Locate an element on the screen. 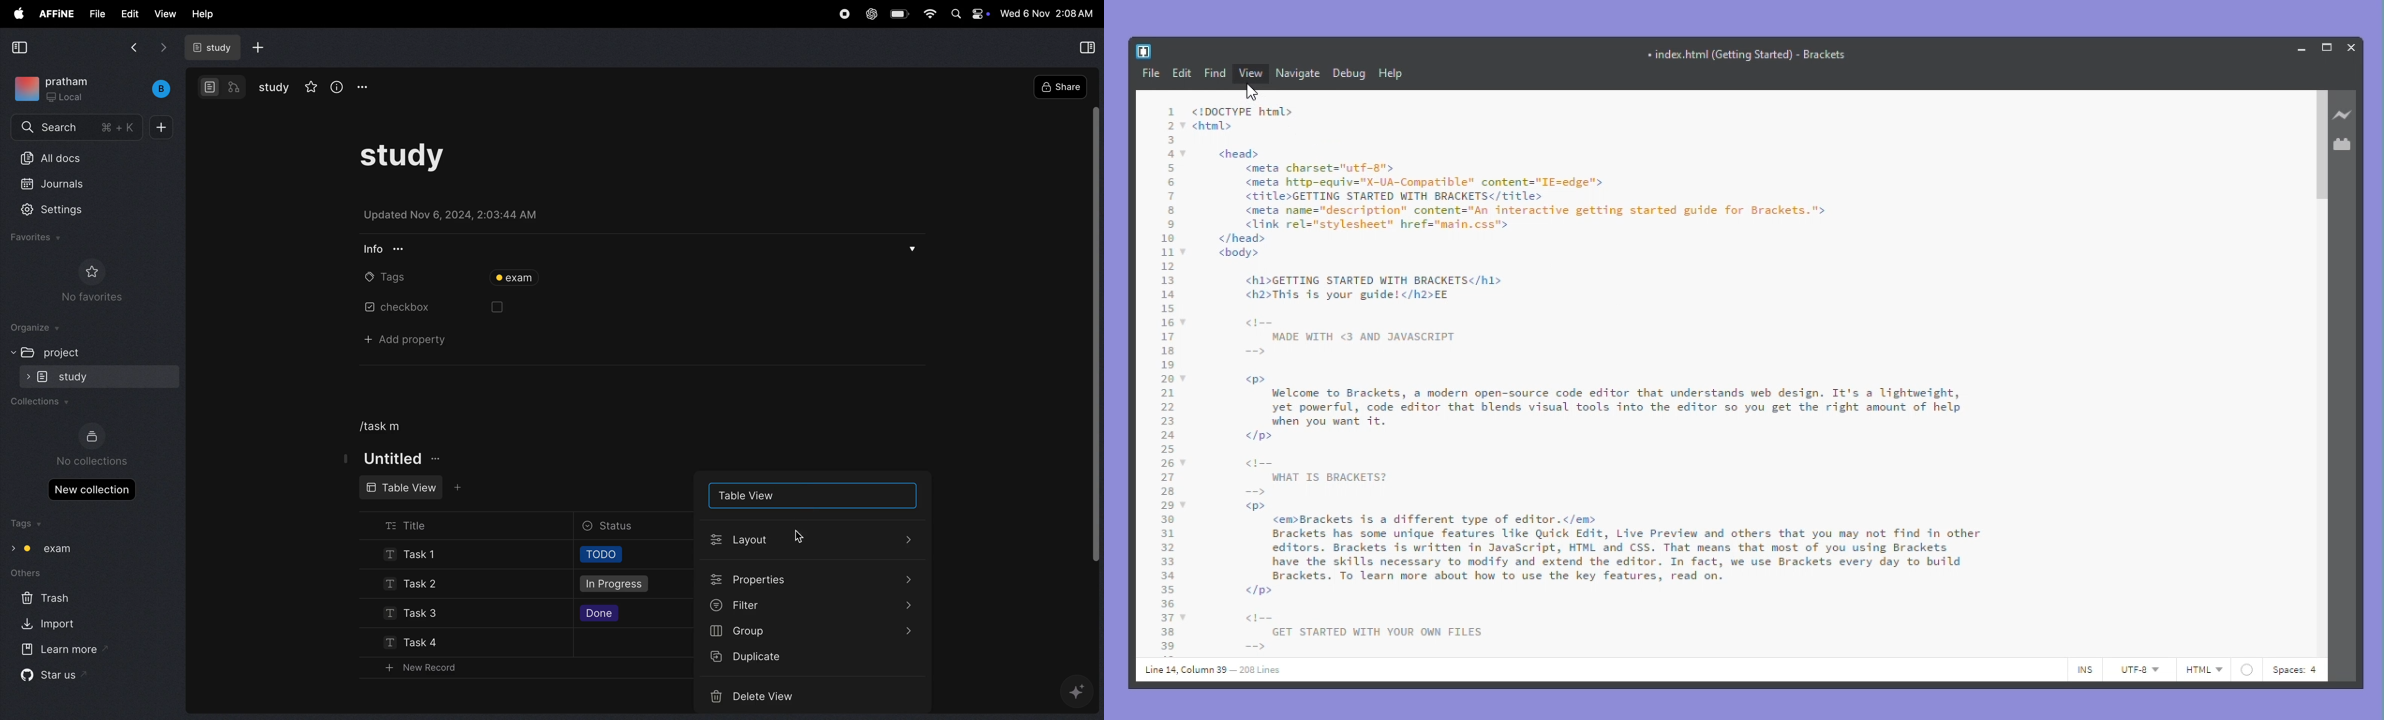  Debug is located at coordinates (1350, 73).